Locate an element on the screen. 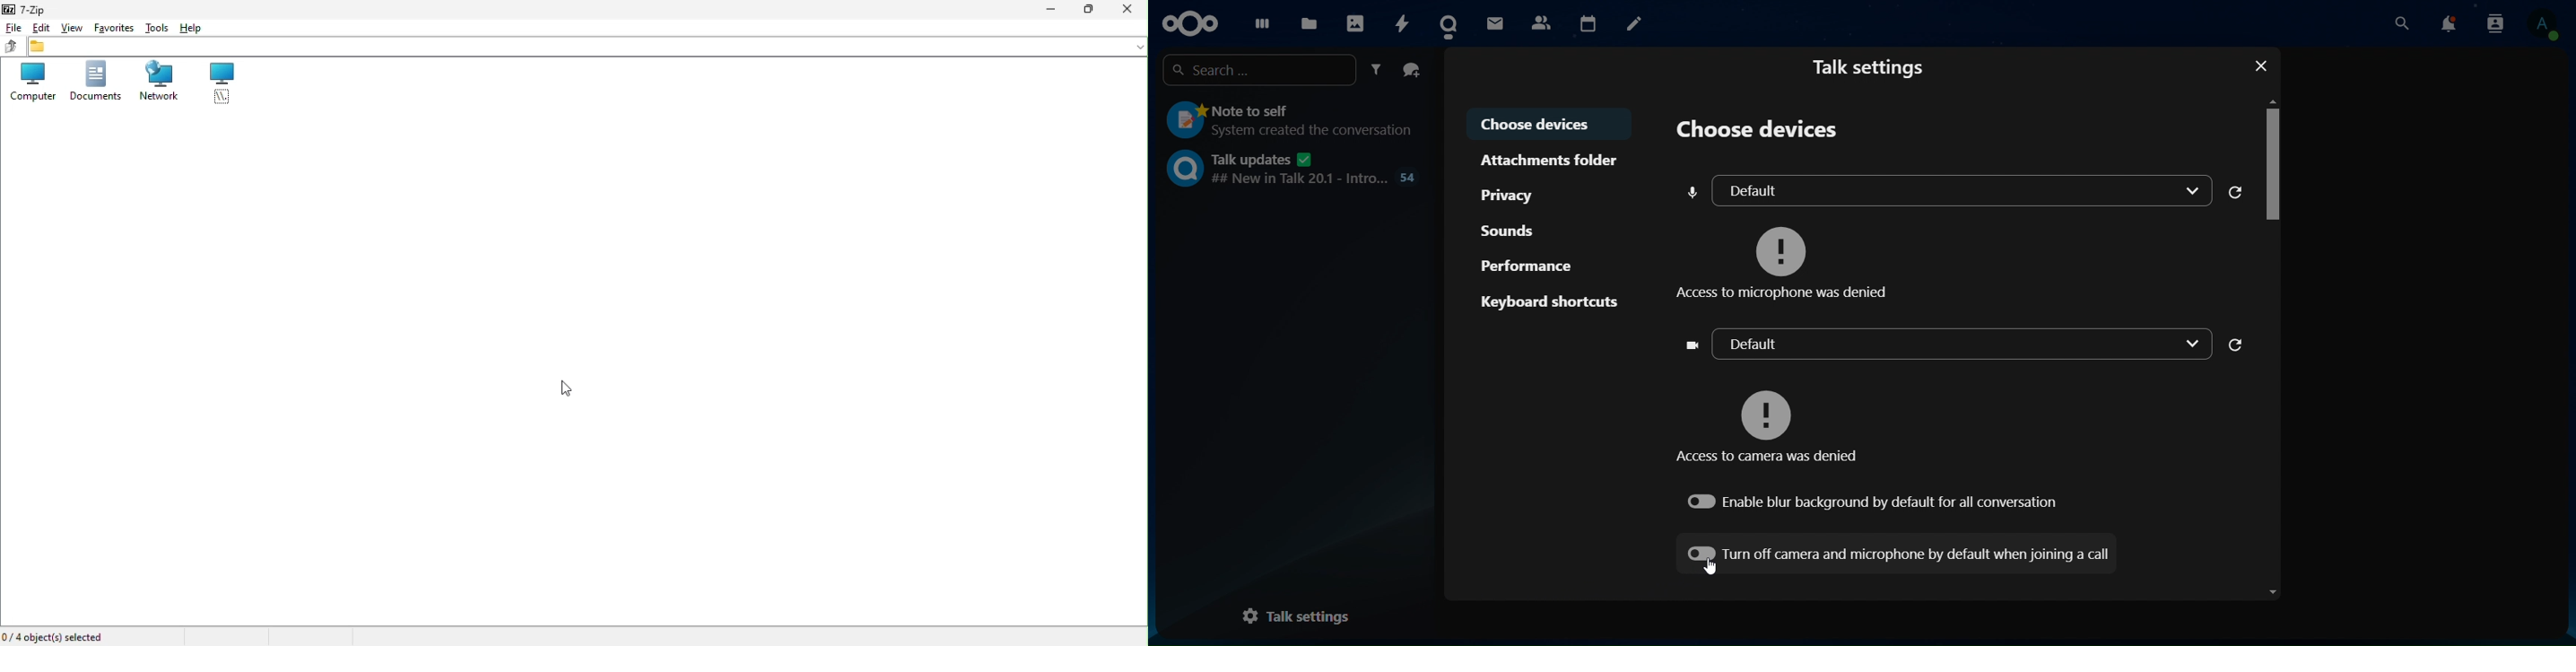 Image resolution: width=2576 pixels, height=672 pixels. search is located at coordinates (2399, 25).